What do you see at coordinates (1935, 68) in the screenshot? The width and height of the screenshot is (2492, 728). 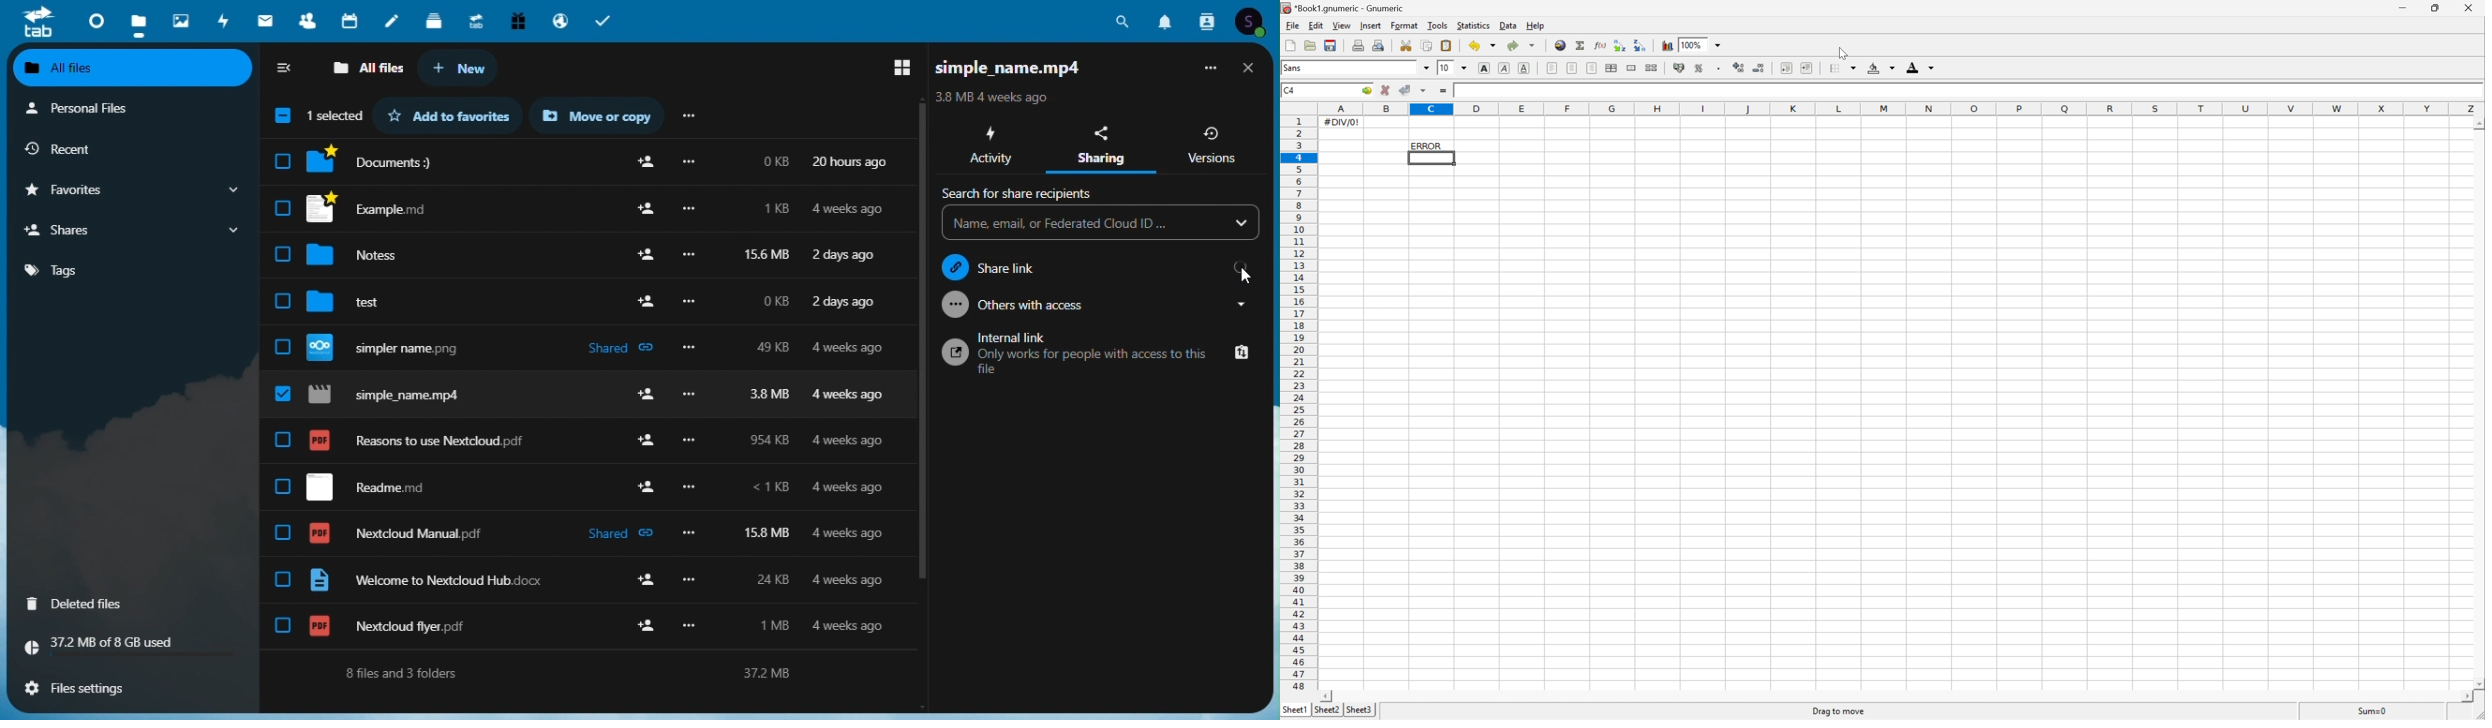 I see `Drop down` at bounding box center [1935, 68].